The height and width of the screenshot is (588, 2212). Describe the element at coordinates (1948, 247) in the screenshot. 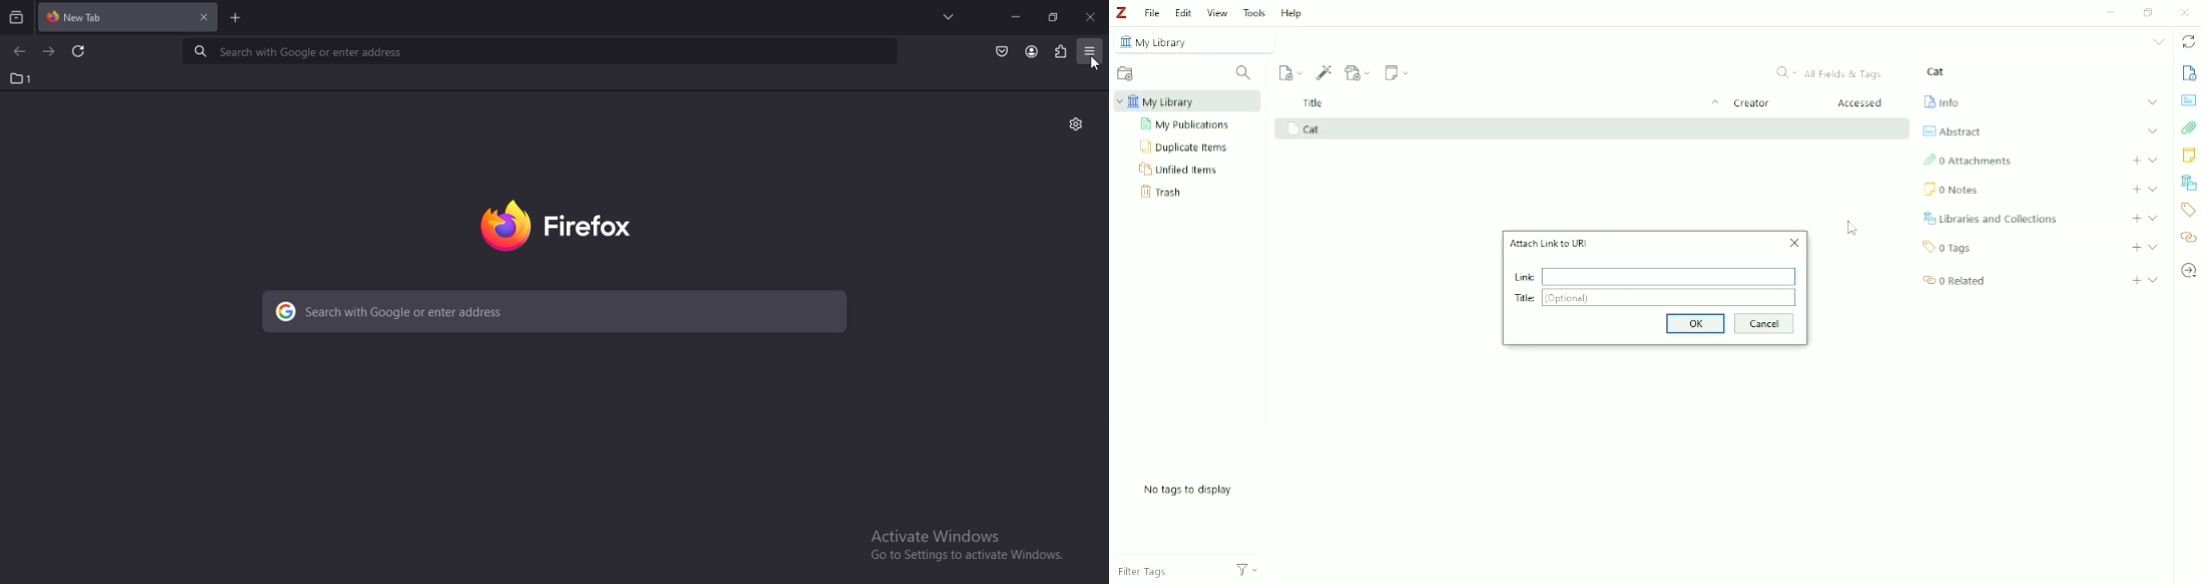

I see `Tags` at that location.